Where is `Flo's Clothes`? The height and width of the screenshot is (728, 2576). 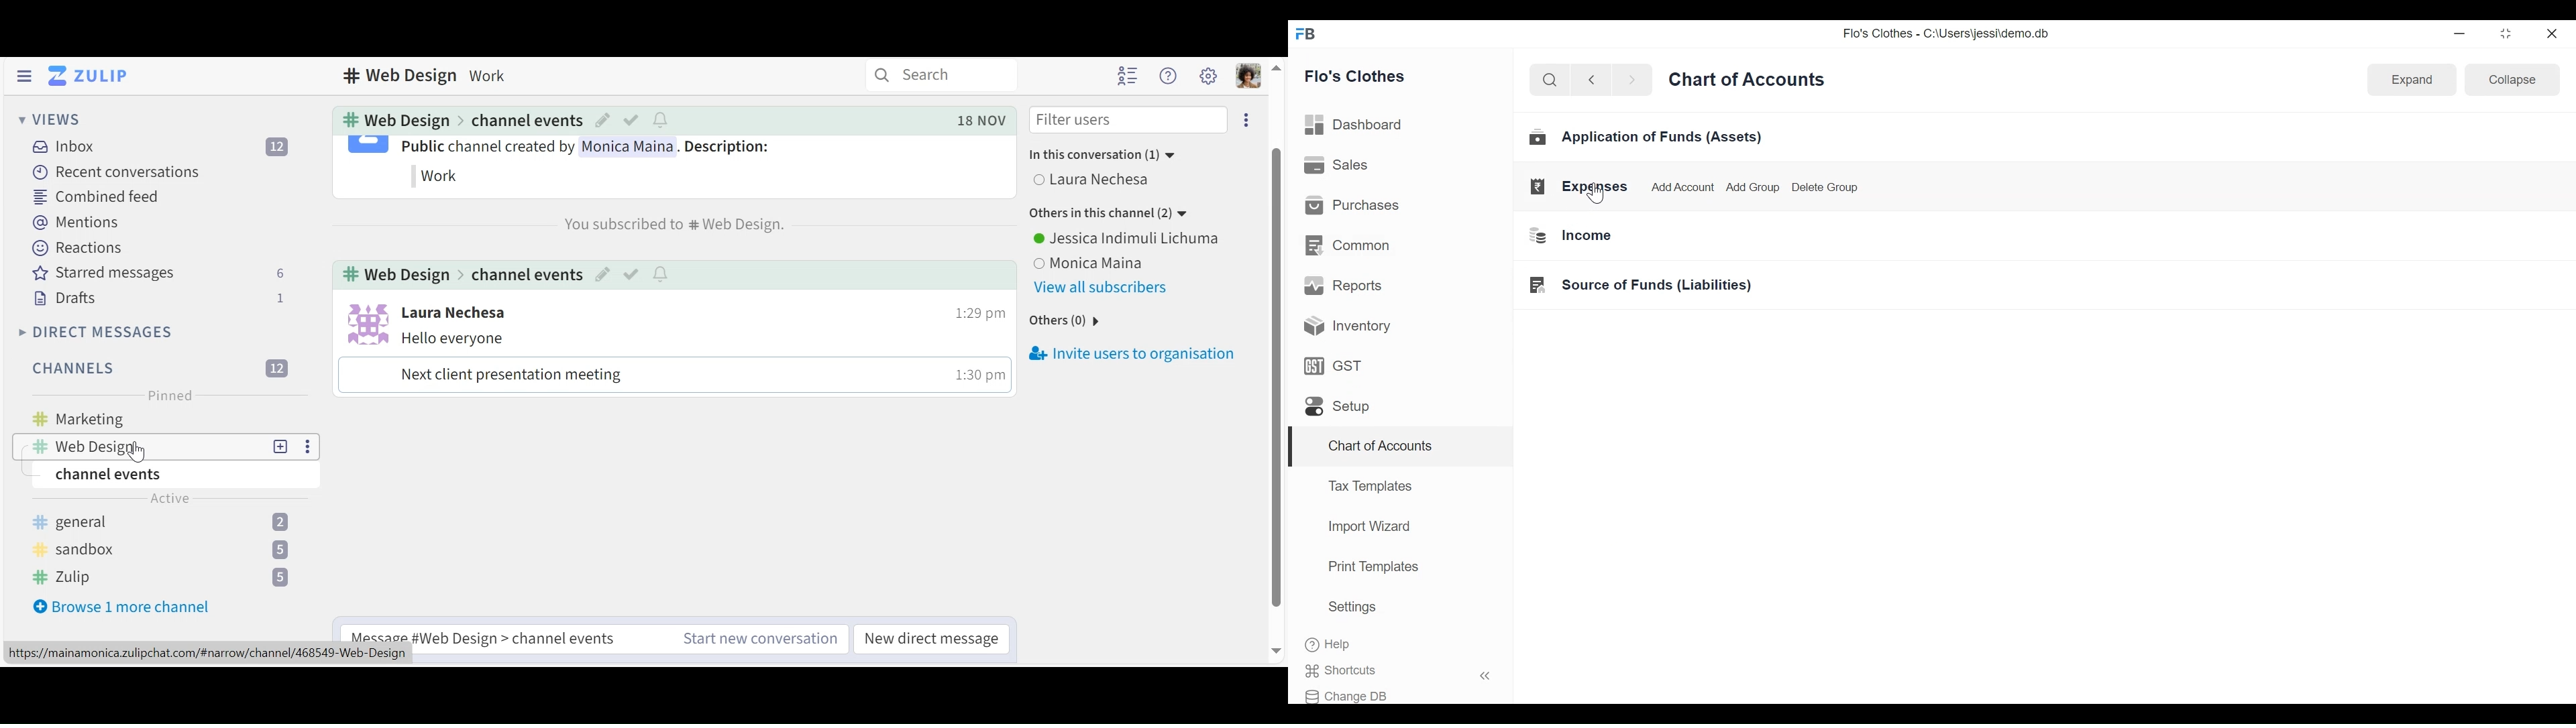 Flo's Clothes is located at coordinates (1361, 77).